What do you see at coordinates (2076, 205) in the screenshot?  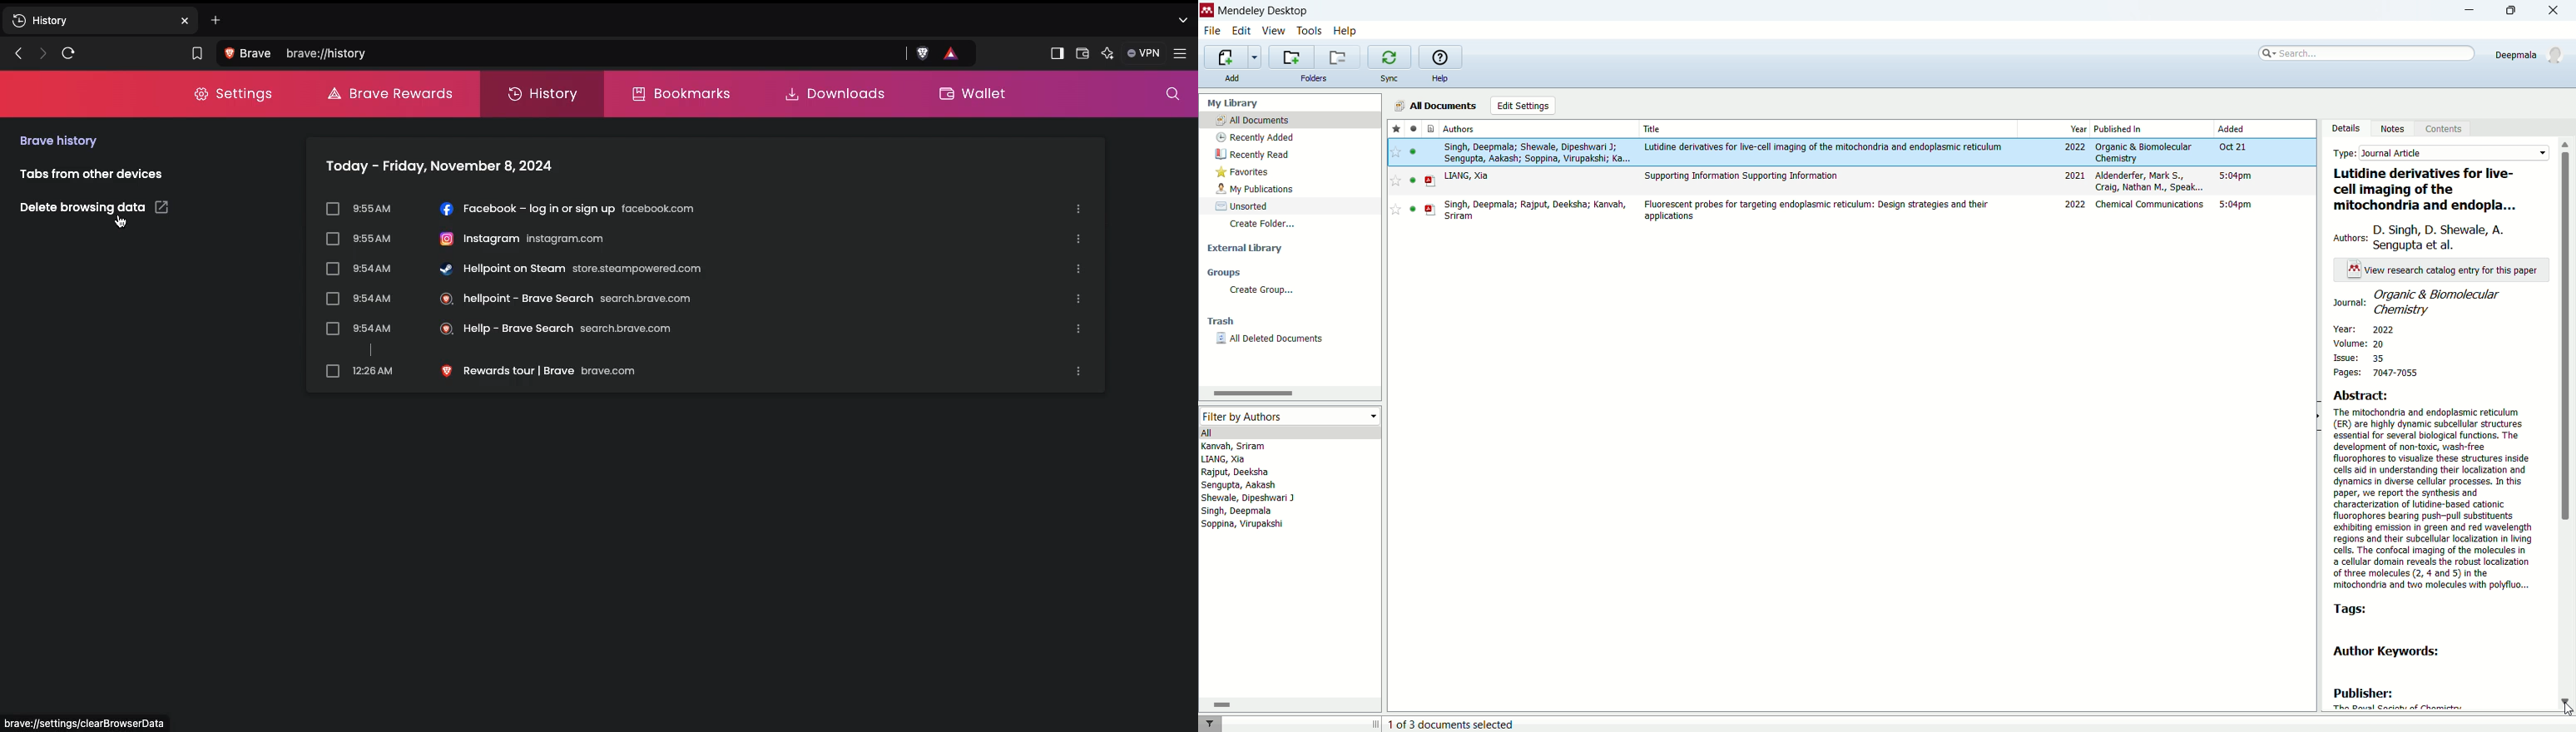 I see `2022` at bounding box center [2076, 205].